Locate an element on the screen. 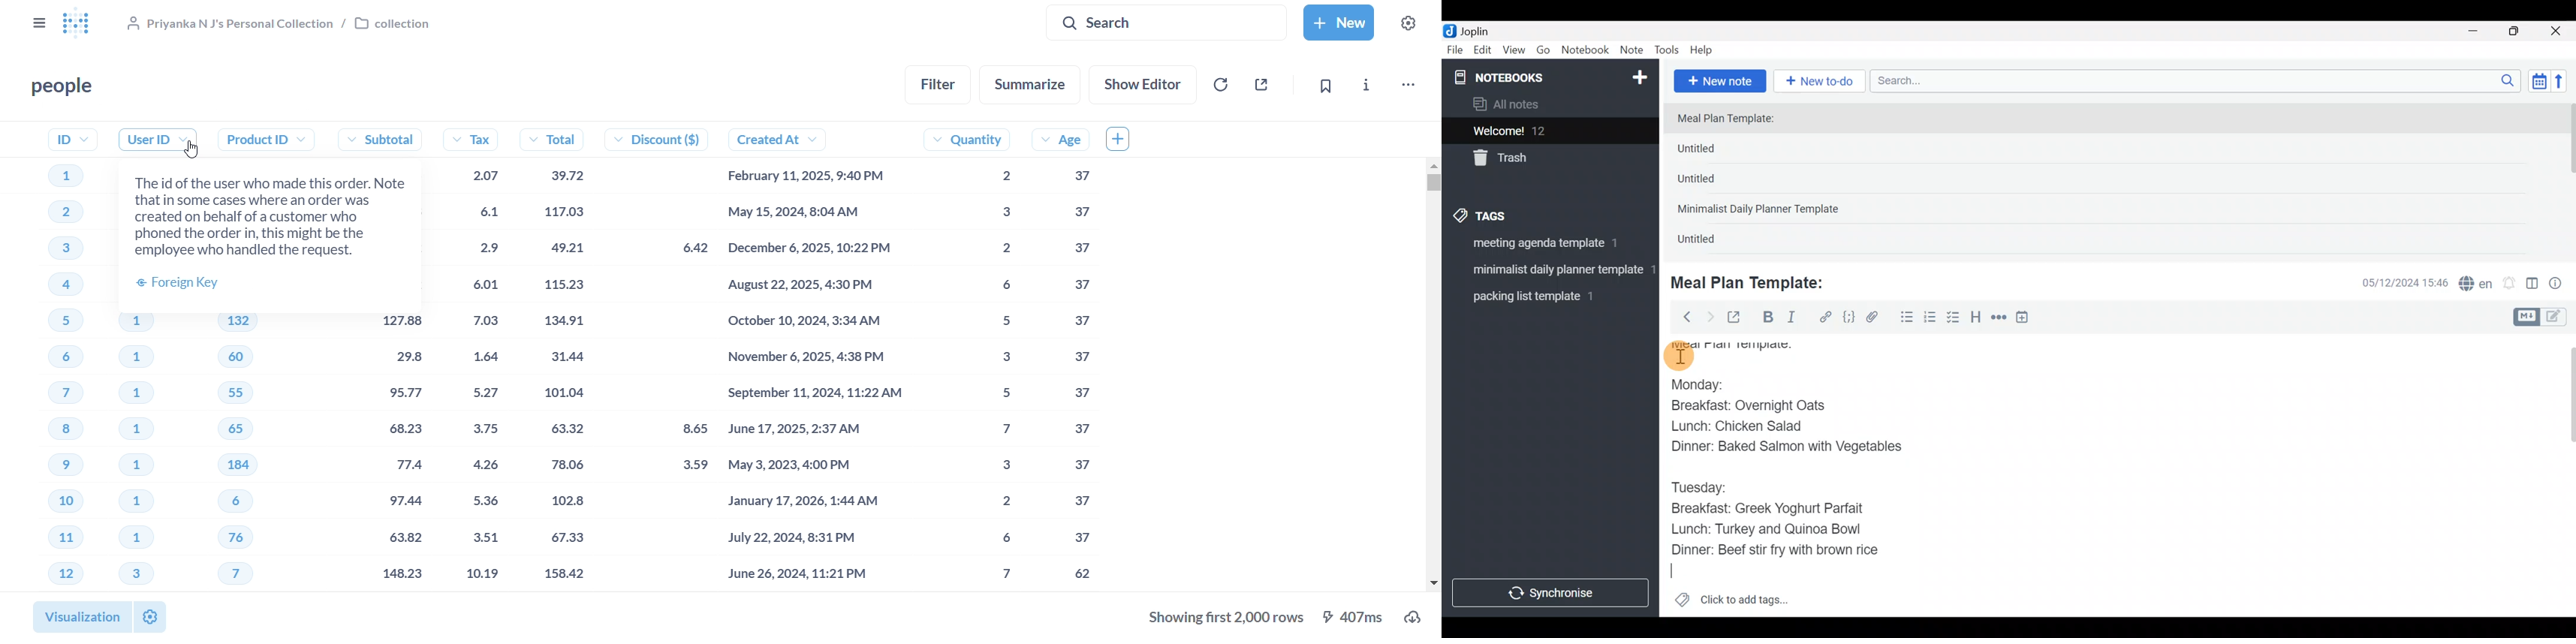 The height and width of the screenshot is (644, 2576). Tuesday: is located at coordinates (1702, 484).